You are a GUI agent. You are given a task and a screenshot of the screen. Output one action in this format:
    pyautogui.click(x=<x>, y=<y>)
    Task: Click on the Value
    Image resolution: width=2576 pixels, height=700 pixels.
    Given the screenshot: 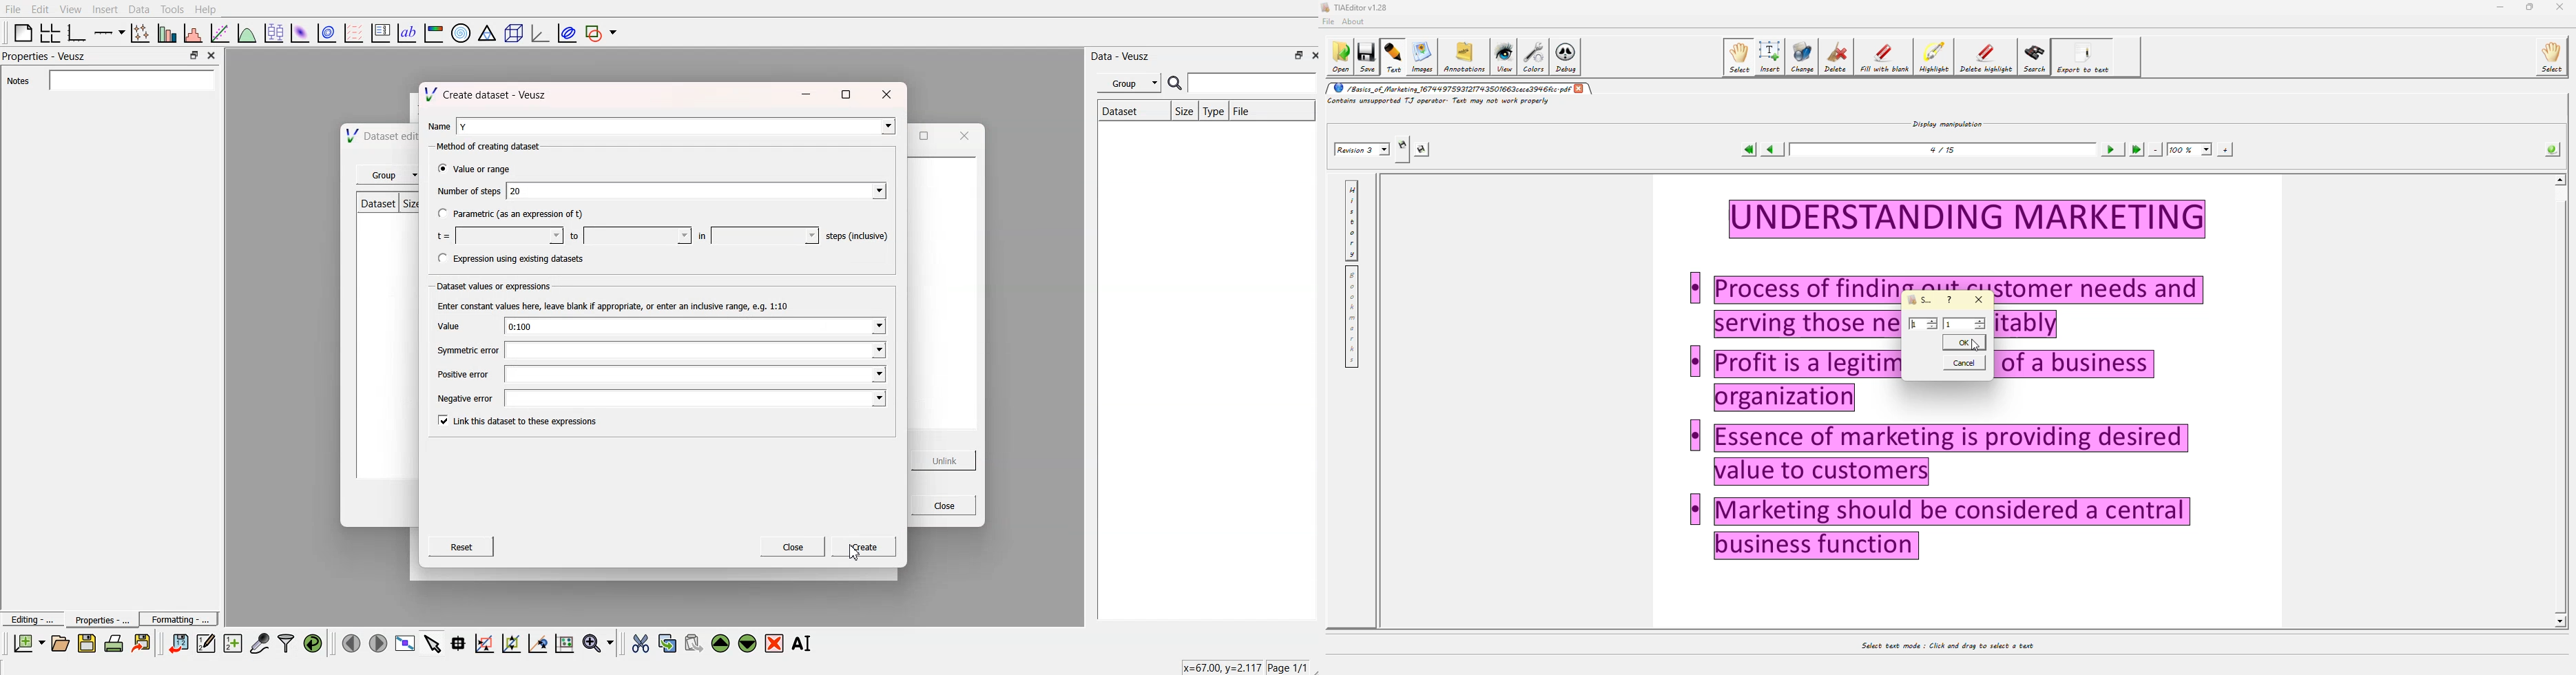 What is the action you would take?
    pyautogui.click(x=446, y=325)
    